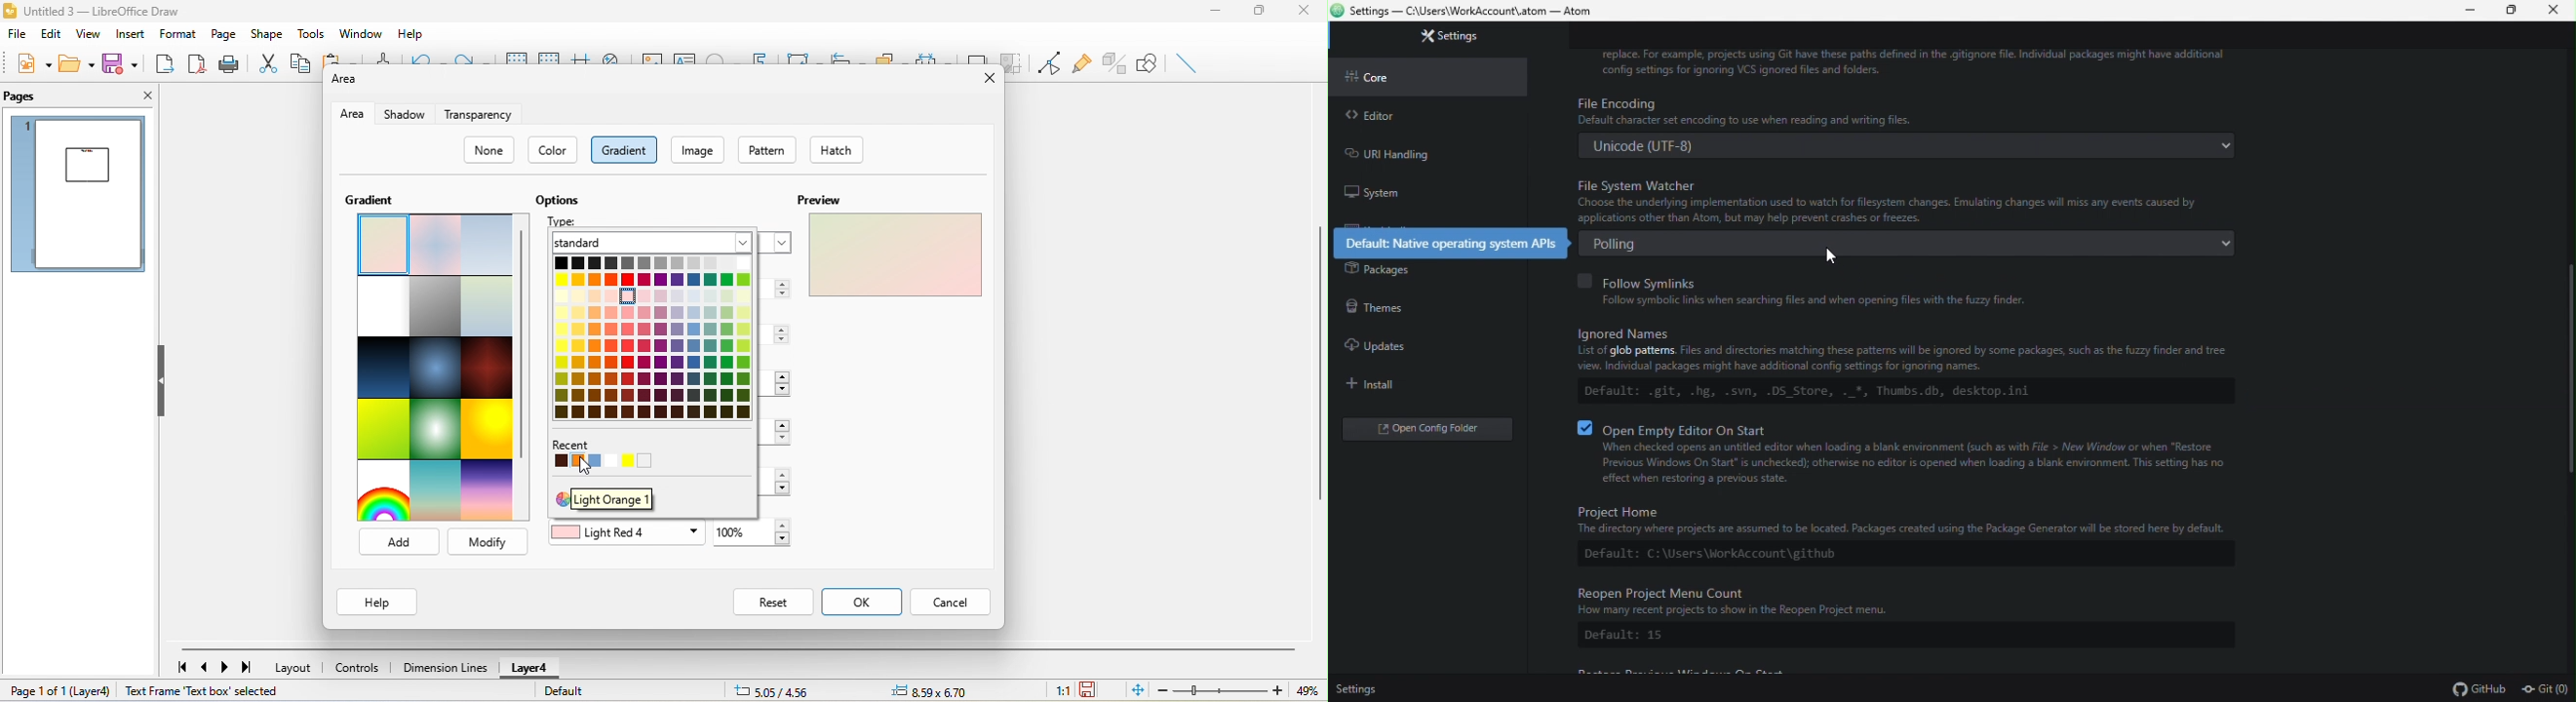 This screenshot has width=2576, height=728. What do you see at coordinates (615, 499) in the screenshot?
I see `light orange 1` at bounding box center [615, 499].